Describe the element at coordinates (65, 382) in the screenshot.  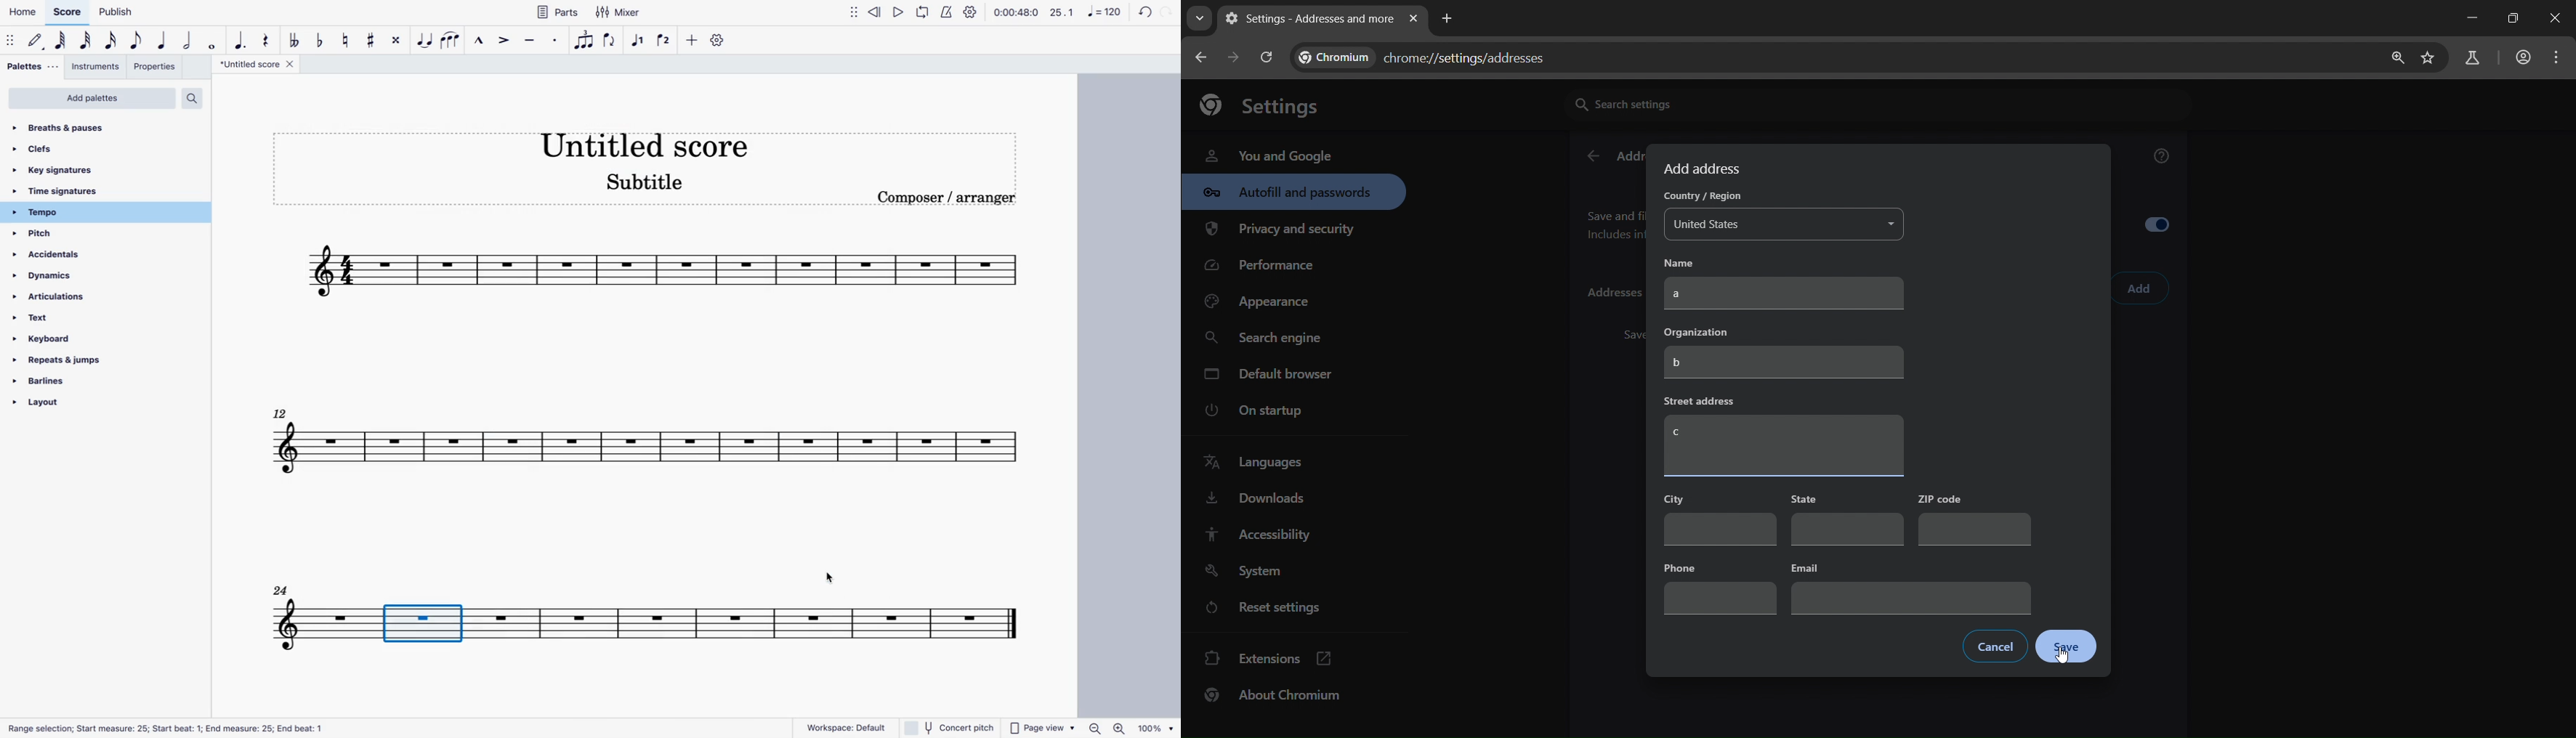
I see `barlines` at that location.